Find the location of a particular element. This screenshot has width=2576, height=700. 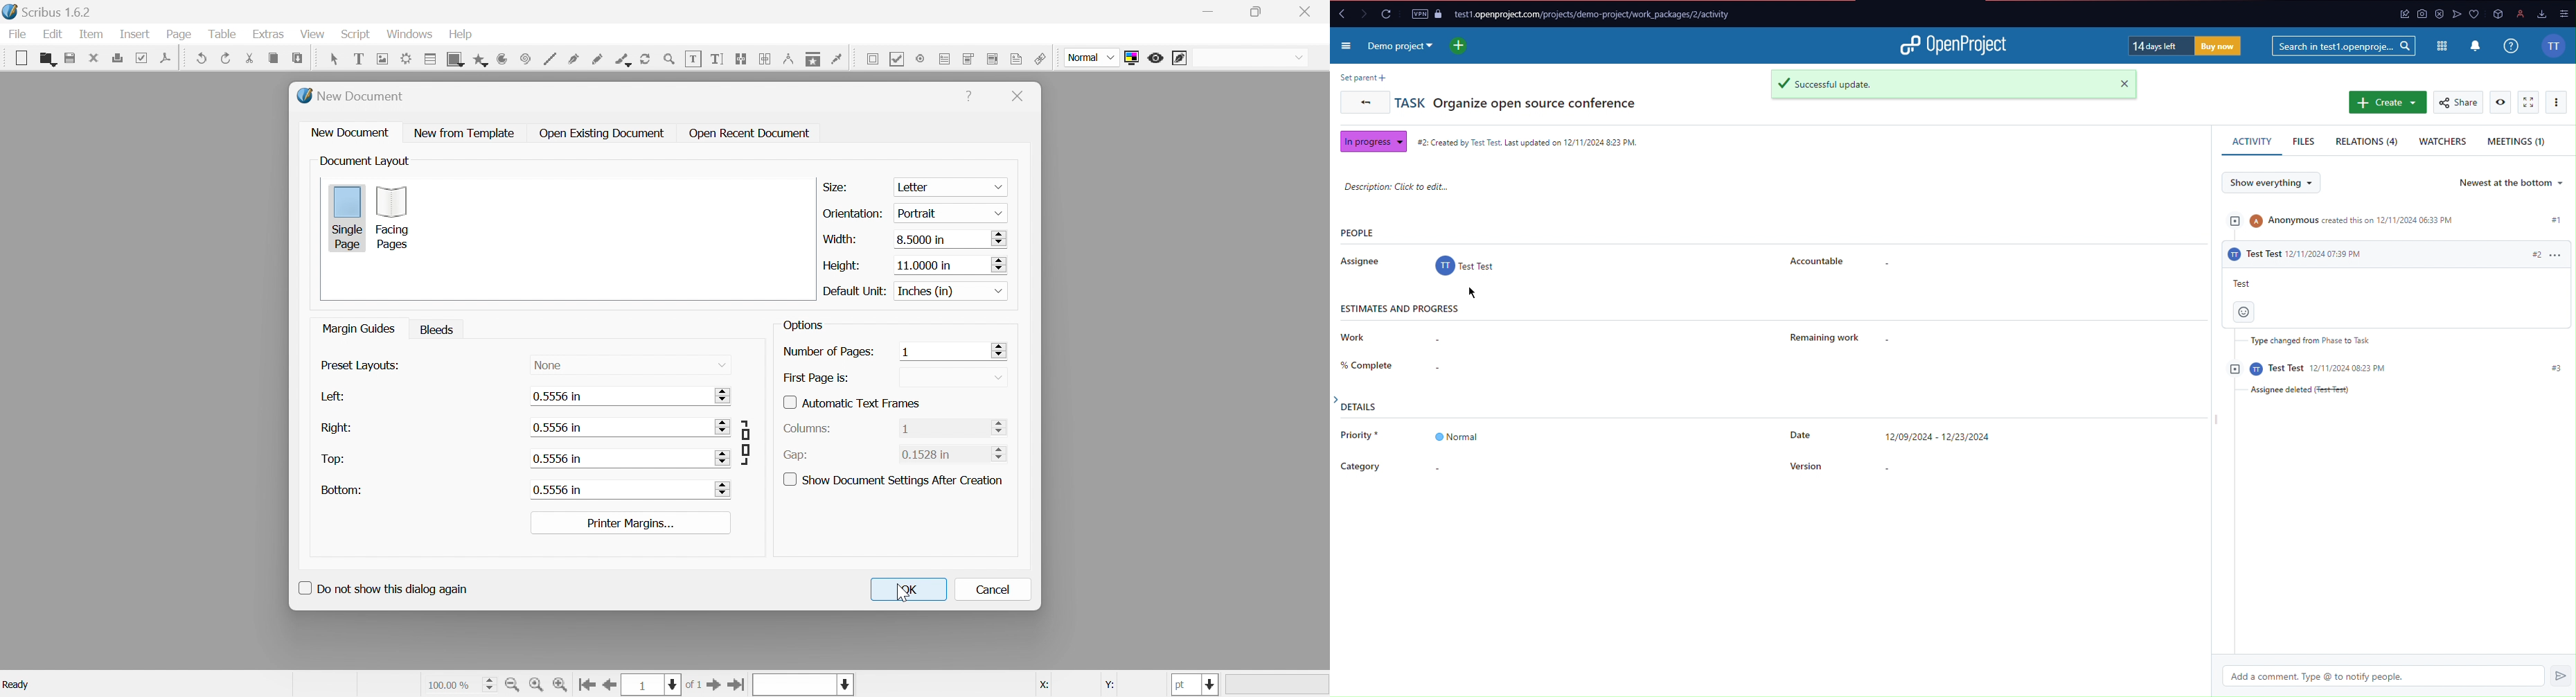

item is located at coordinates (91, 35).